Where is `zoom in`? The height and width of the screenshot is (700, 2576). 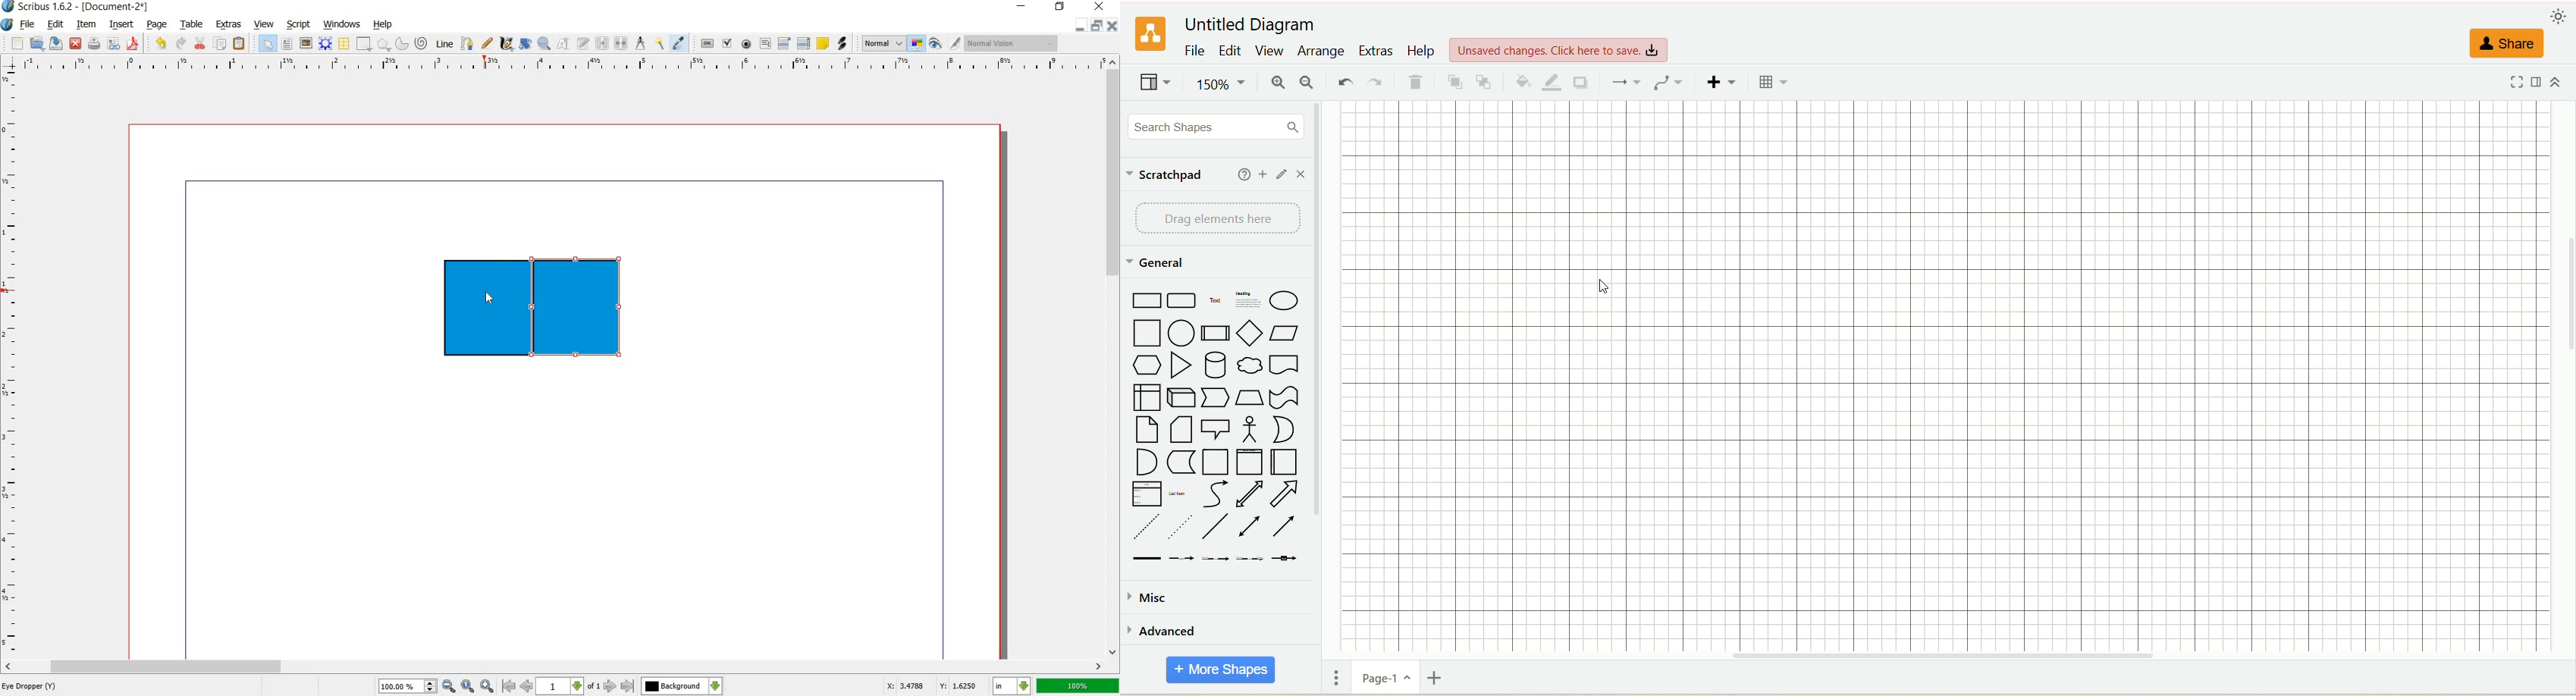 zoom in is located at coordinates (1281, 83).